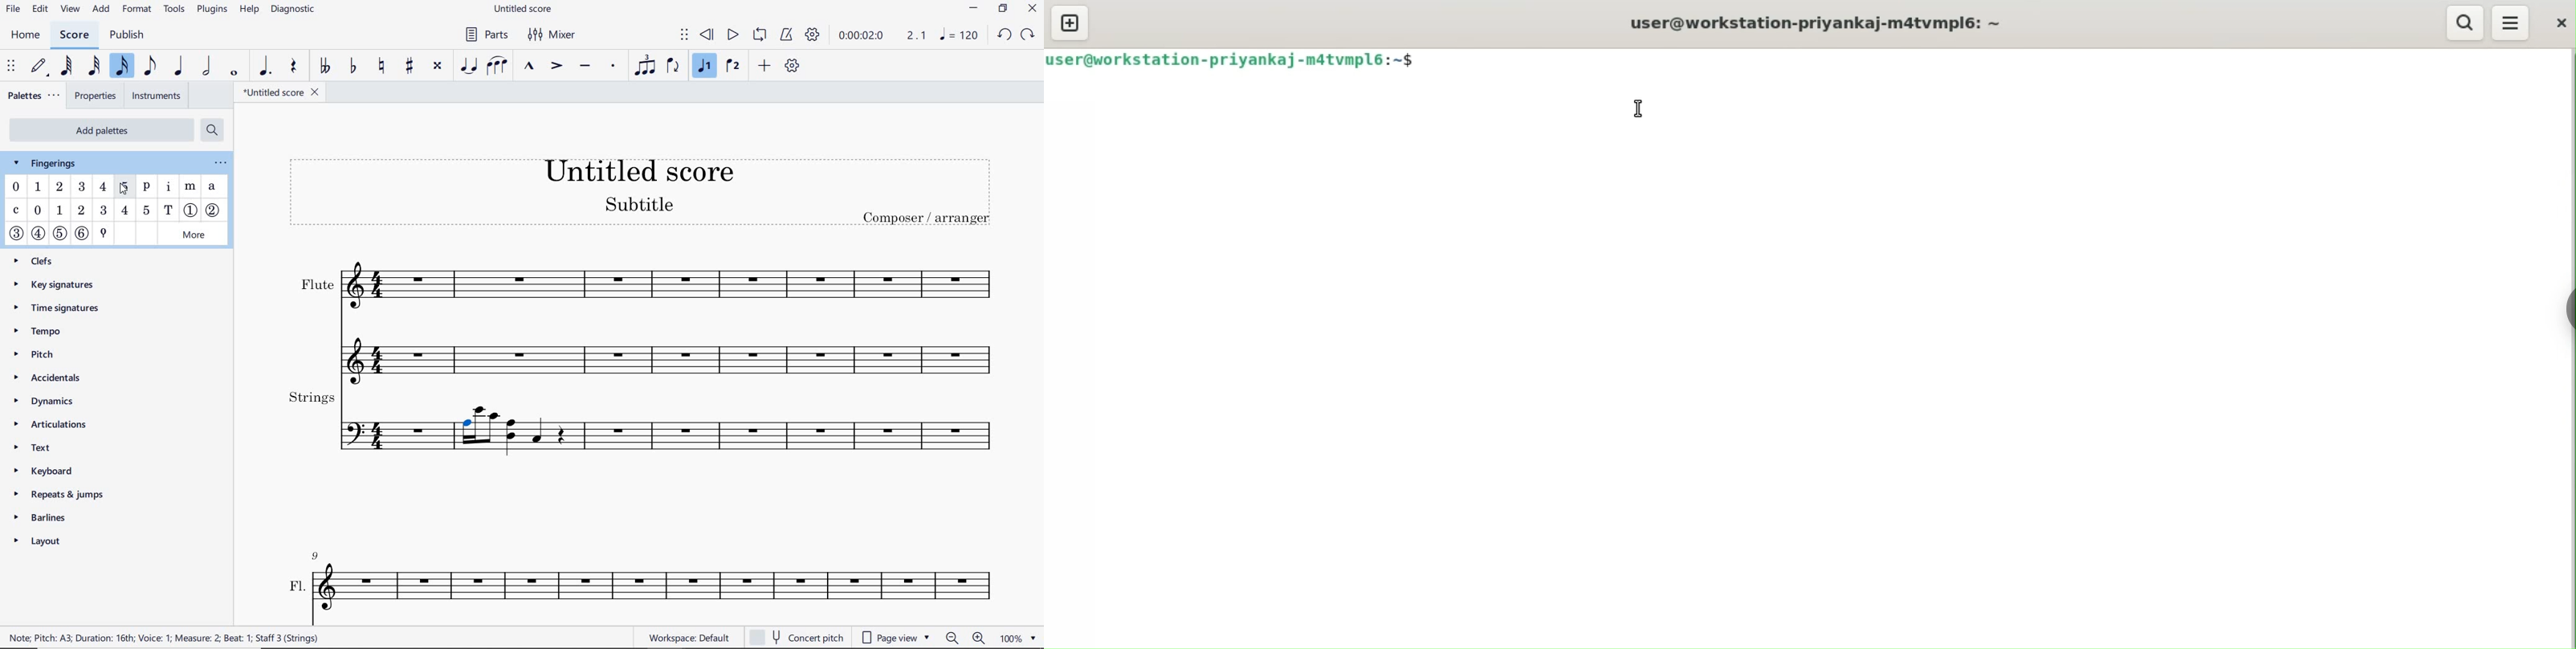 The image size is (2576, 672). Describe the element at coordinates (124, 211) in the screenshot. I see `LH GUITAR FINGERING 4` at that location.